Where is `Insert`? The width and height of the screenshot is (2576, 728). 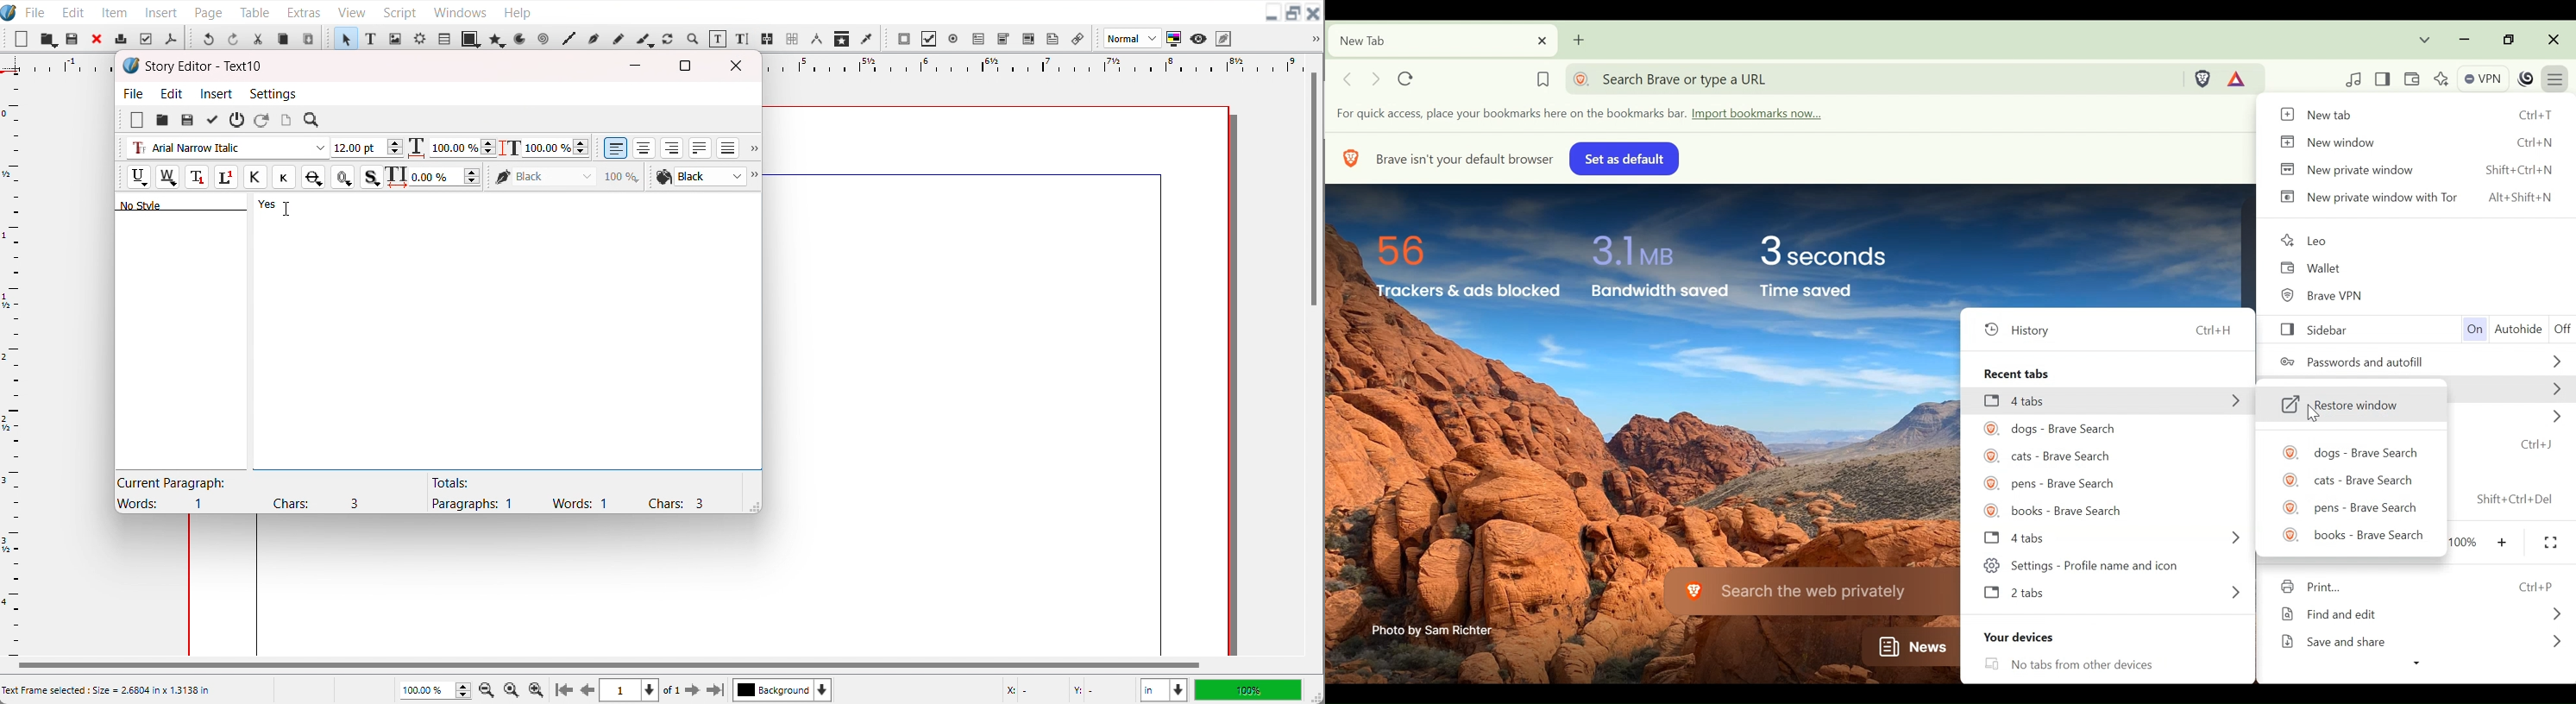 Insert is located at coordinates (217, 93).